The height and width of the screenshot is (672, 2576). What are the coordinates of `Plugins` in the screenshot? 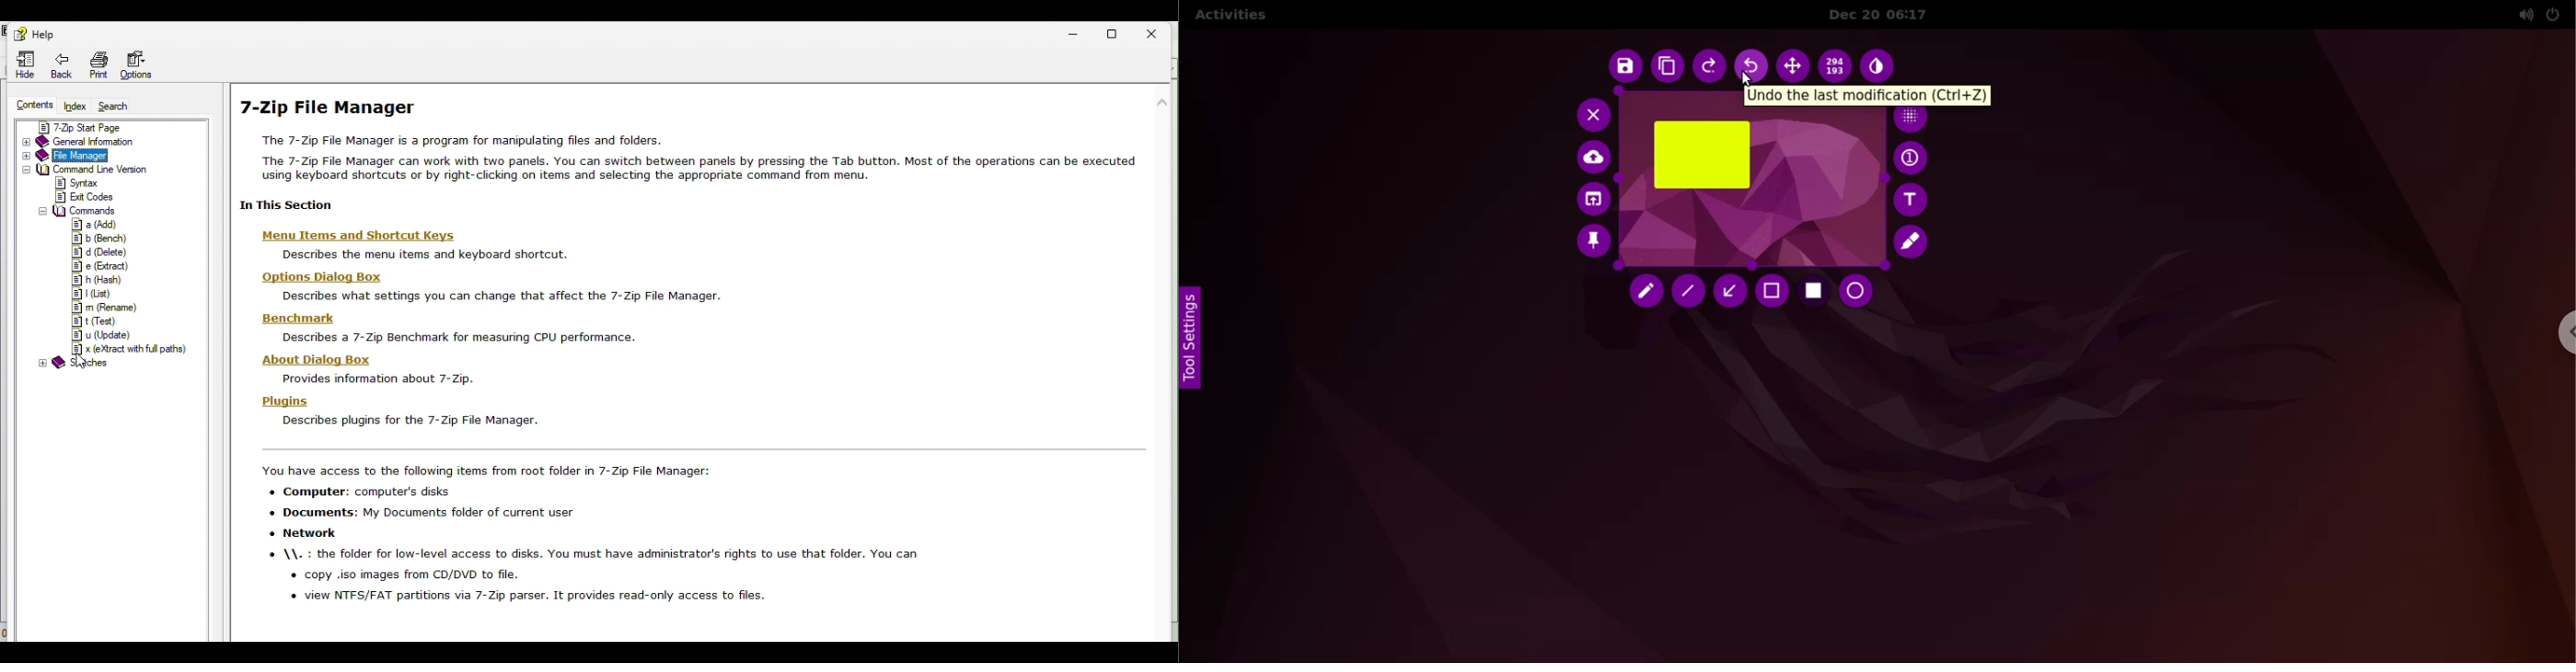 It's located at (289, 403).